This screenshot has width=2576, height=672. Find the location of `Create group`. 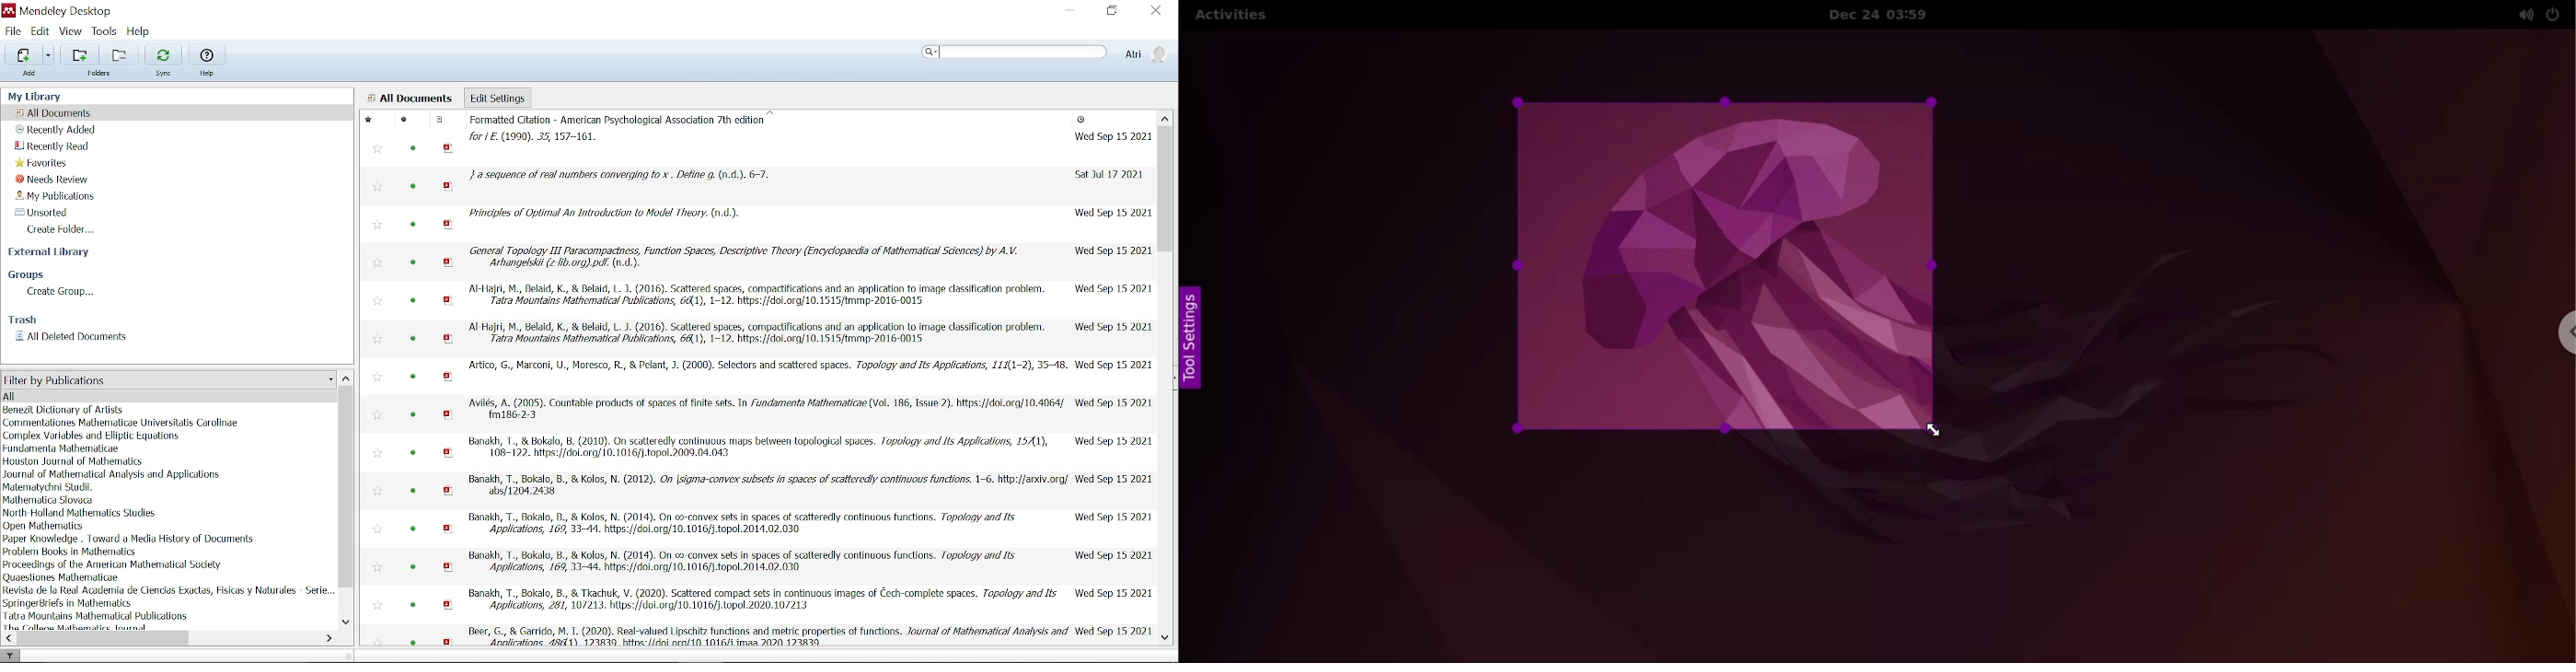

Create group is located at coordinates (63, 292).